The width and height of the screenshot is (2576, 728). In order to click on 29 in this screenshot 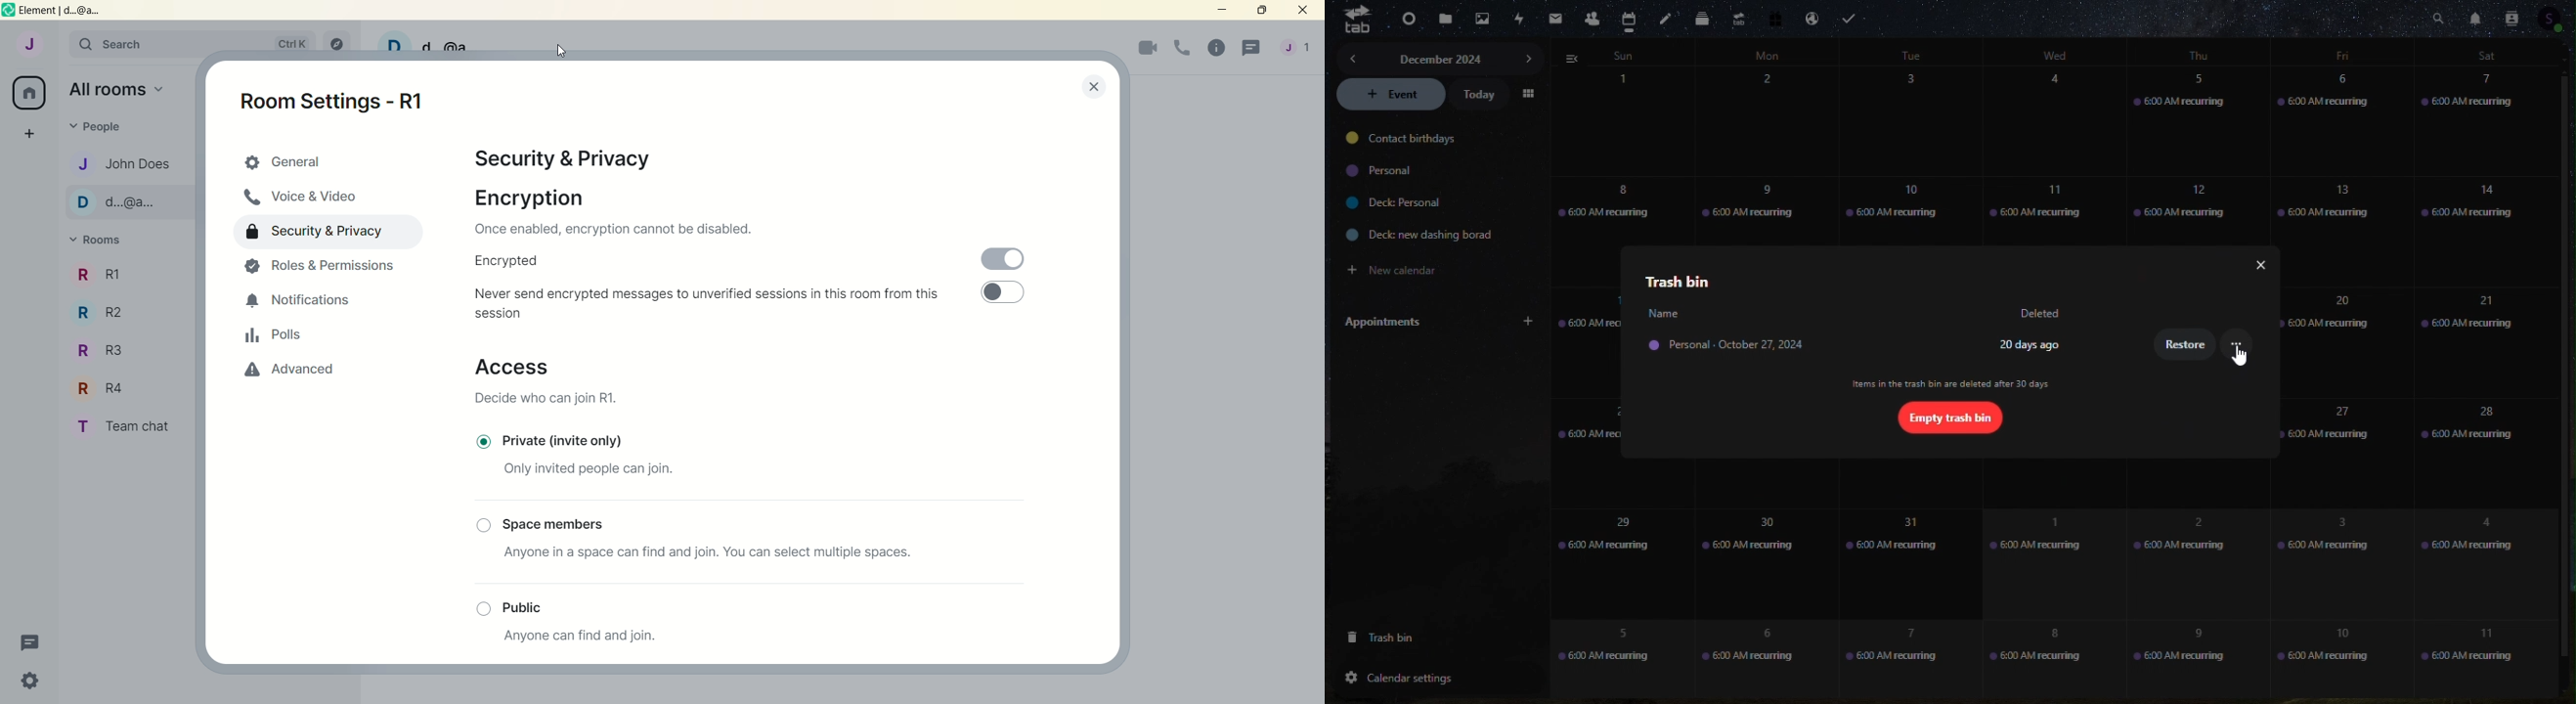, I will do `click(1619, 549)`.